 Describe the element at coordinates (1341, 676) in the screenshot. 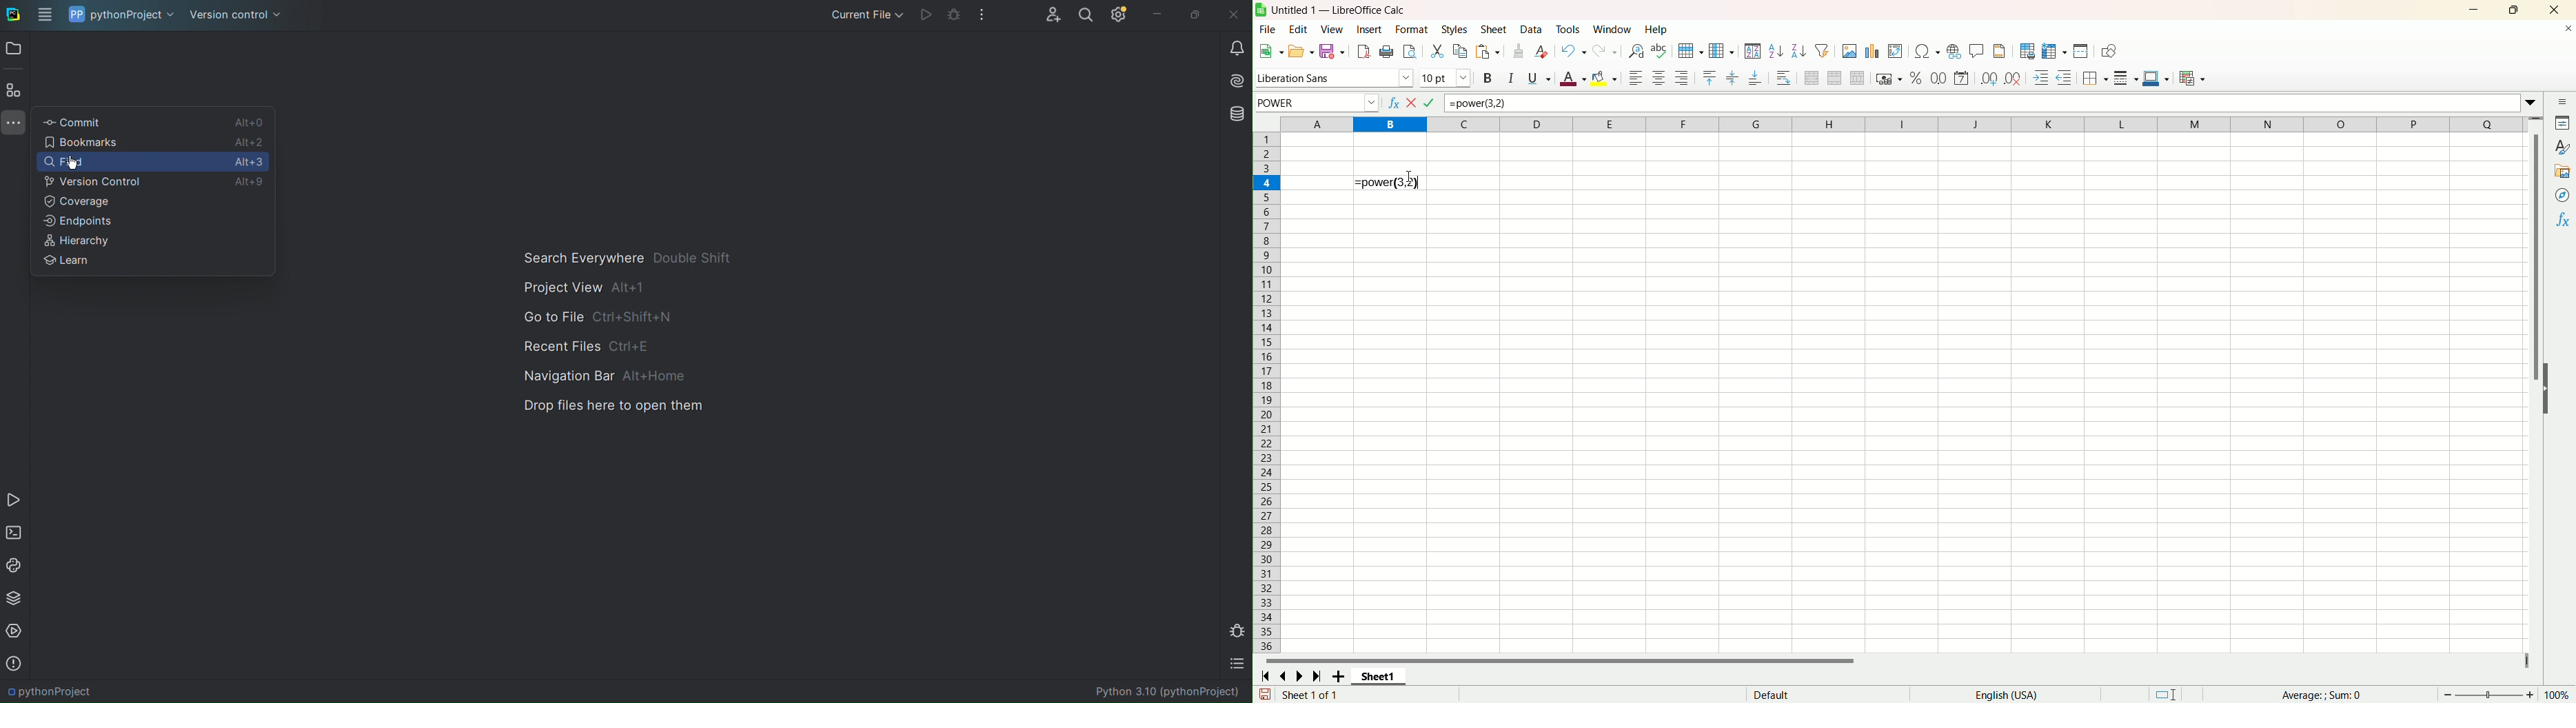

I see `new sheet` at that location.